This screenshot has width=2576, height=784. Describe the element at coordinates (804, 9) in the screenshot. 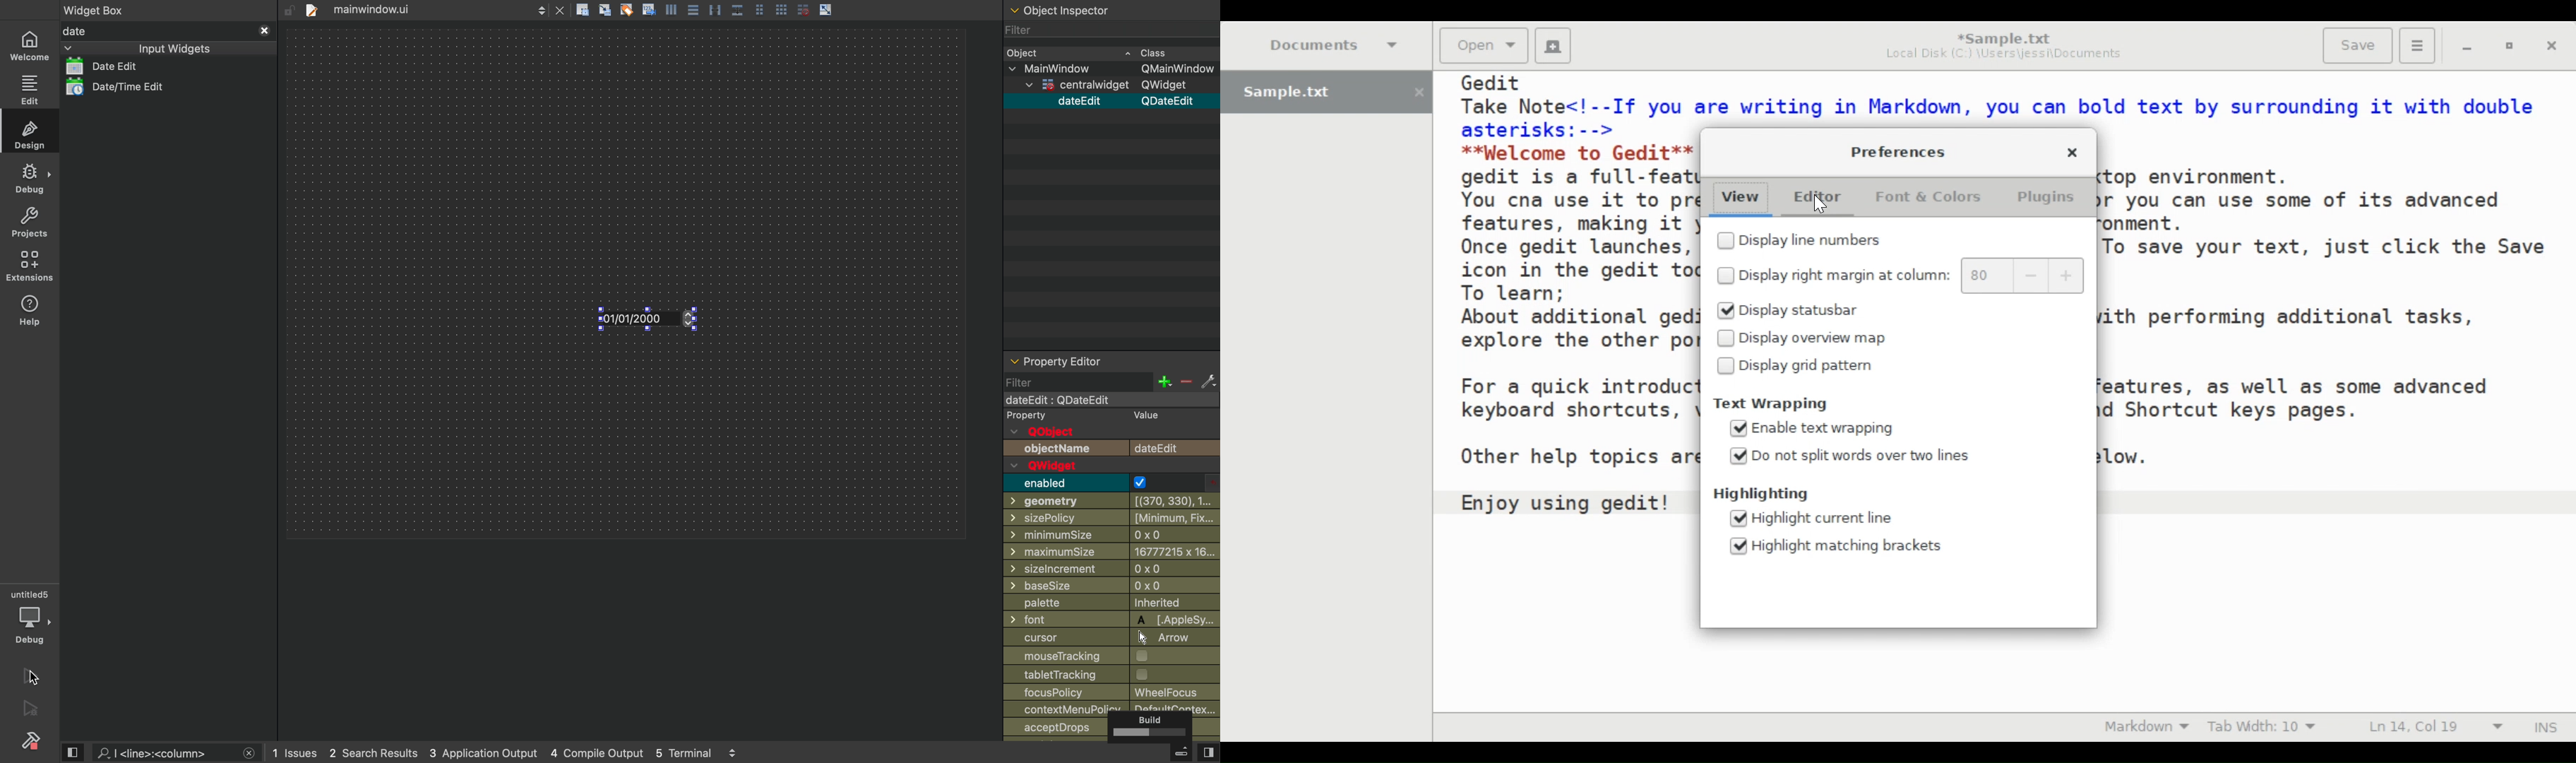

I see `disable grid snap` at that location.